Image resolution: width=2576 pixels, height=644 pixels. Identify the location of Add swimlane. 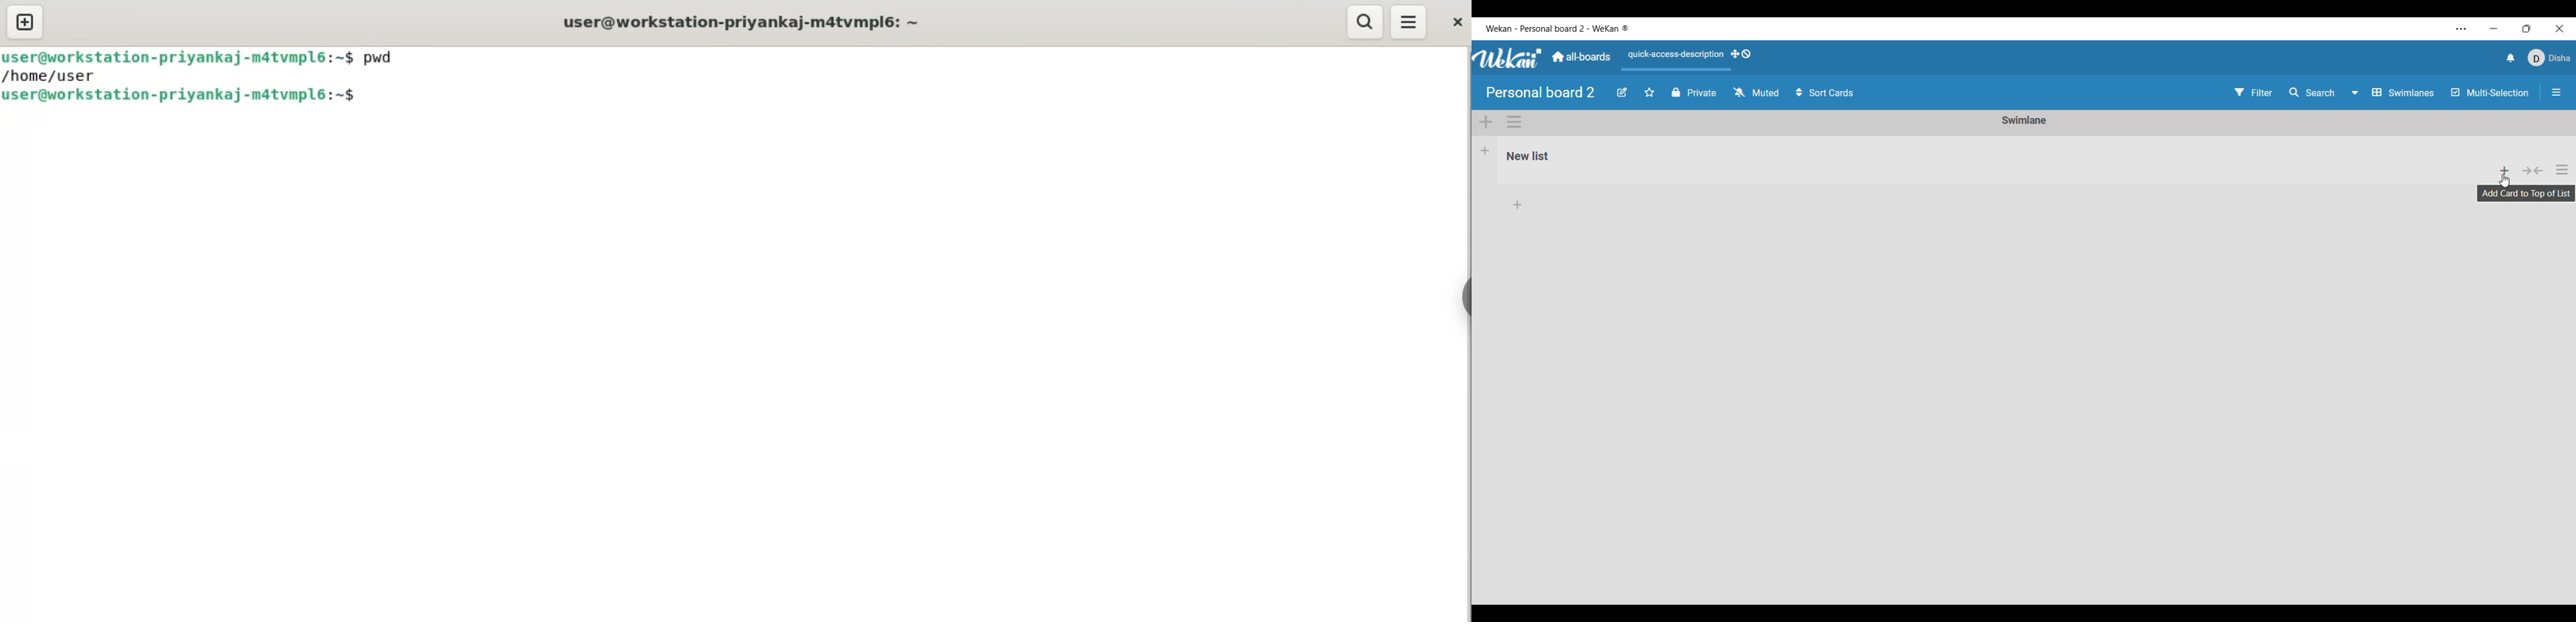
(1487, 123).